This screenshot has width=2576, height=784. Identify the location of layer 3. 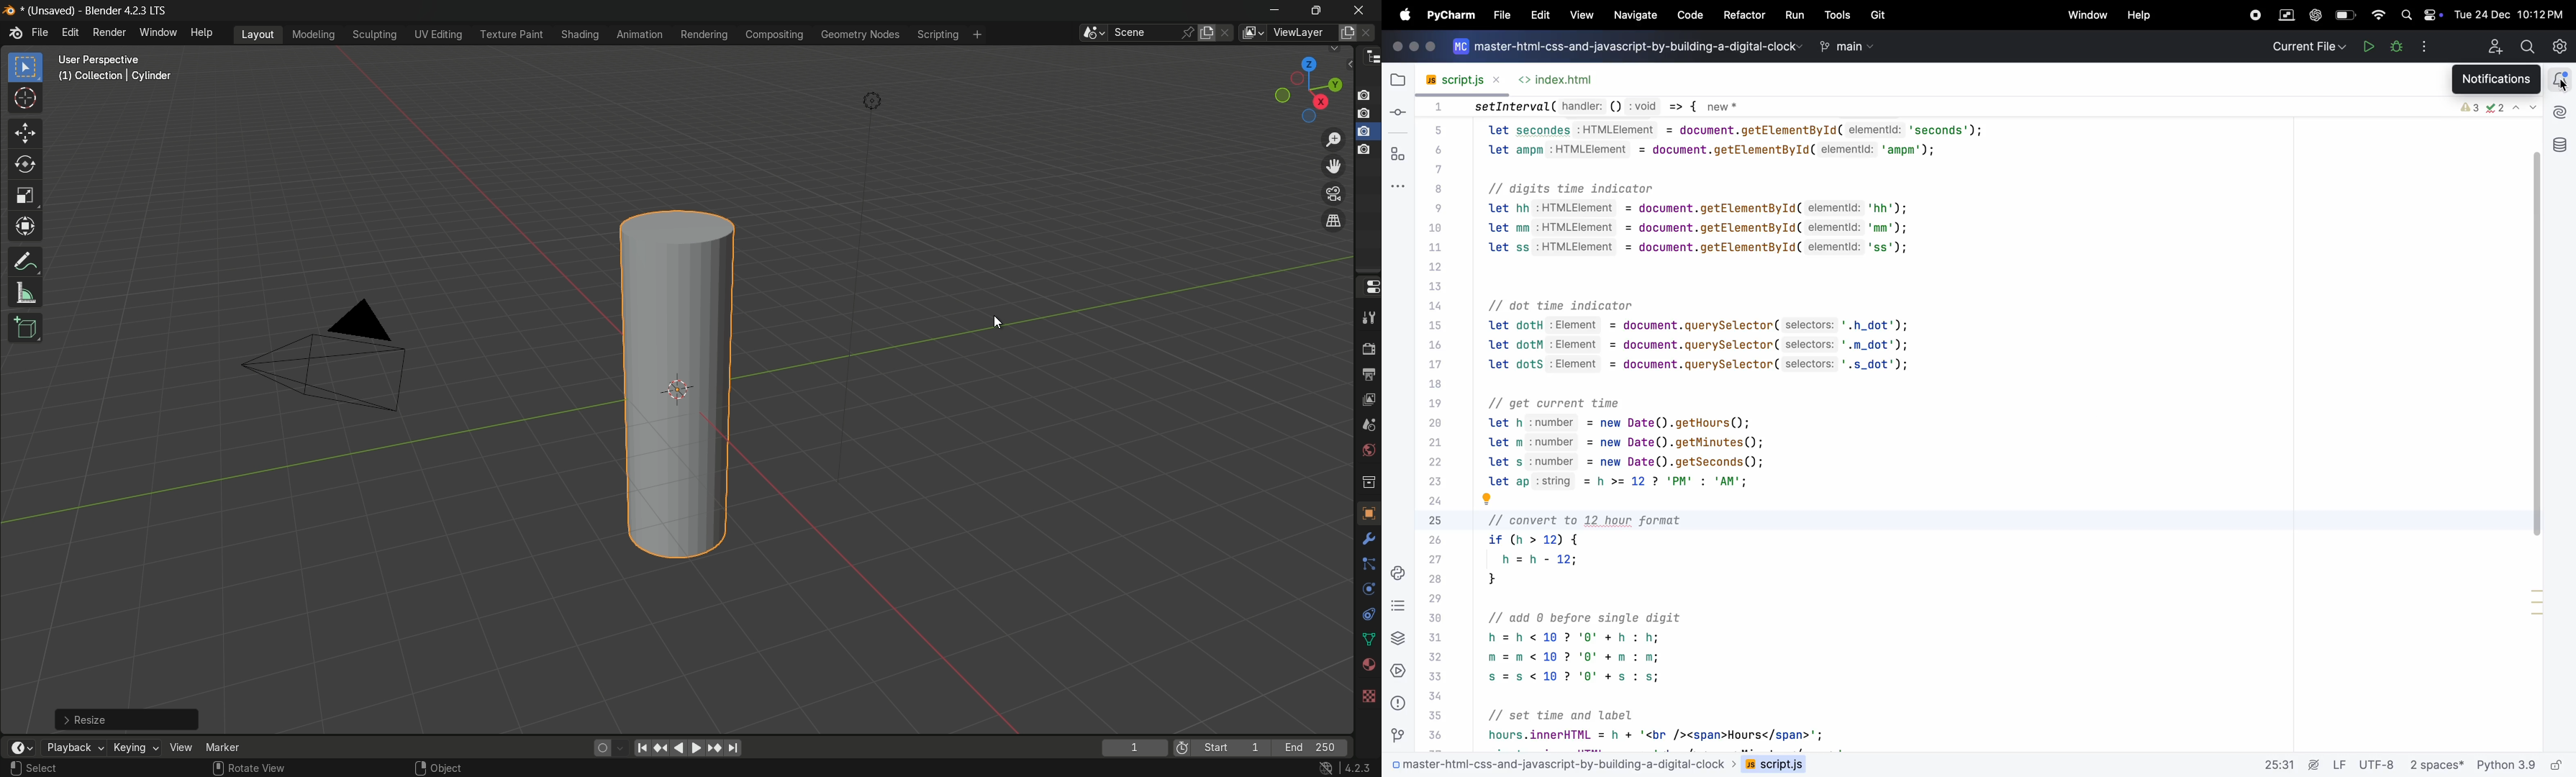
(1366, 131).